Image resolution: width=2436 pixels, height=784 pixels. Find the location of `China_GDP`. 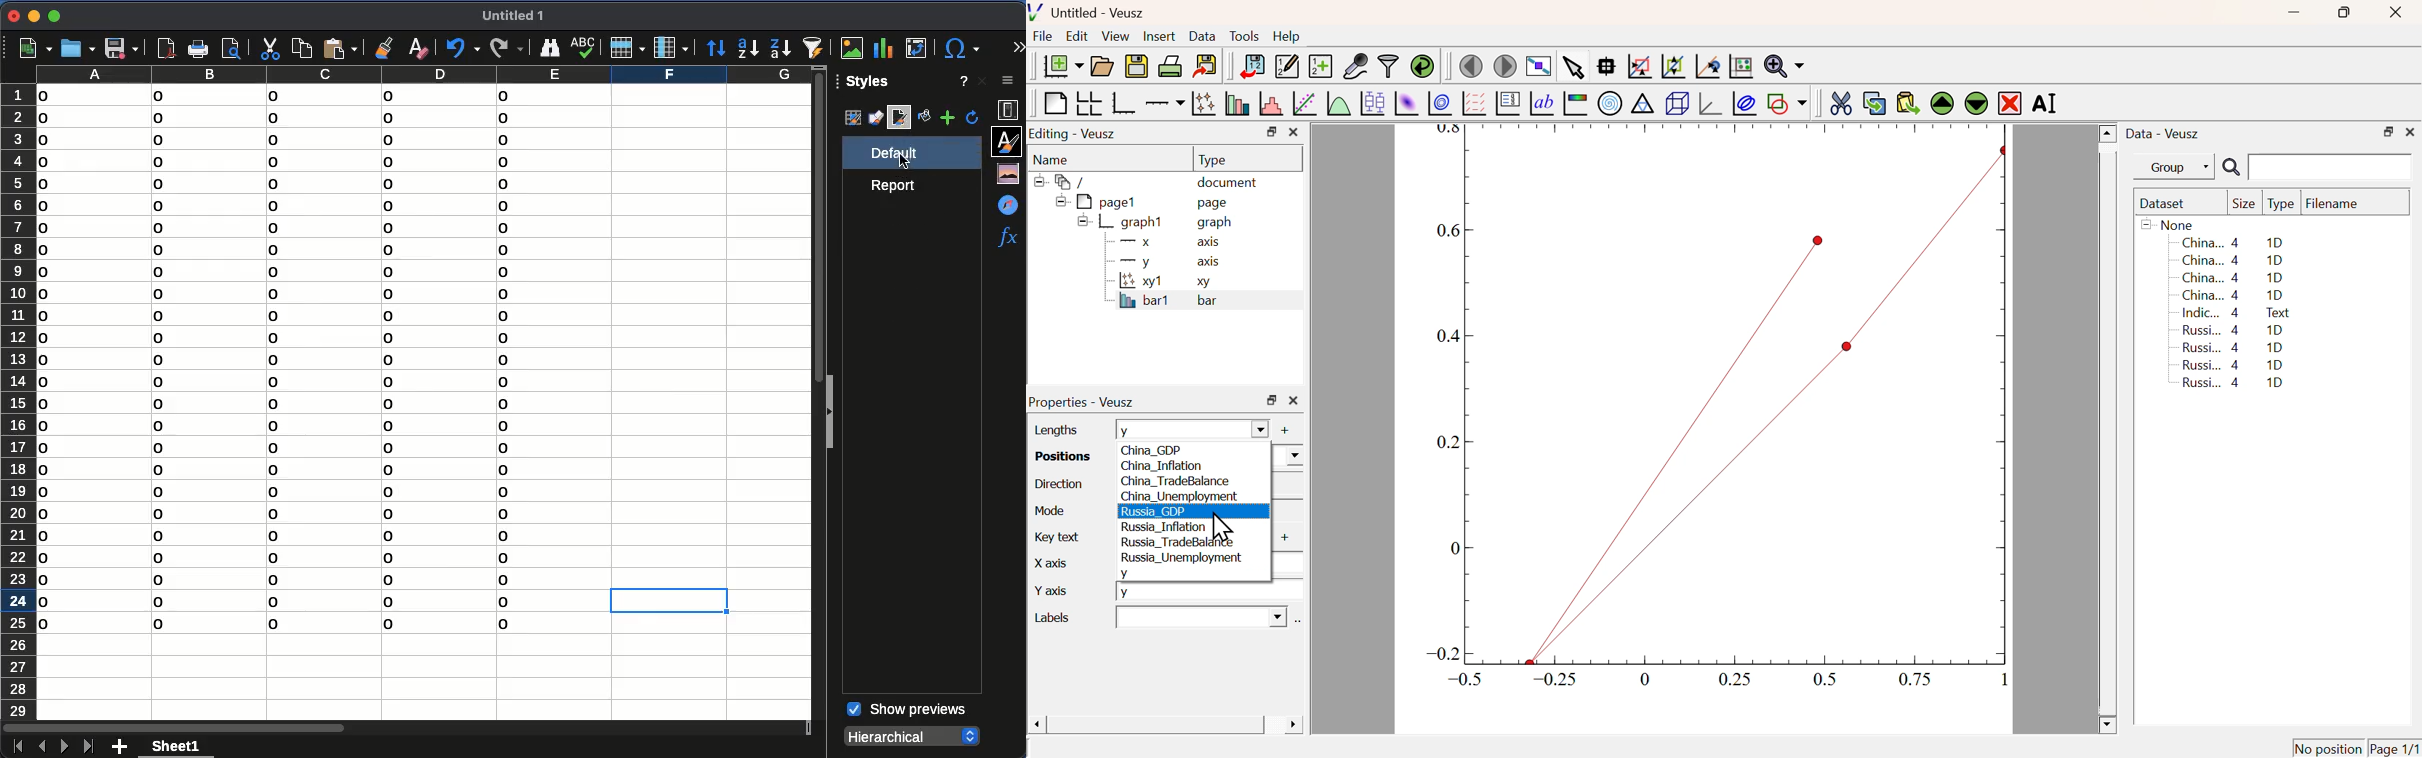

China_GDP is located at coordinates (1162, 450).